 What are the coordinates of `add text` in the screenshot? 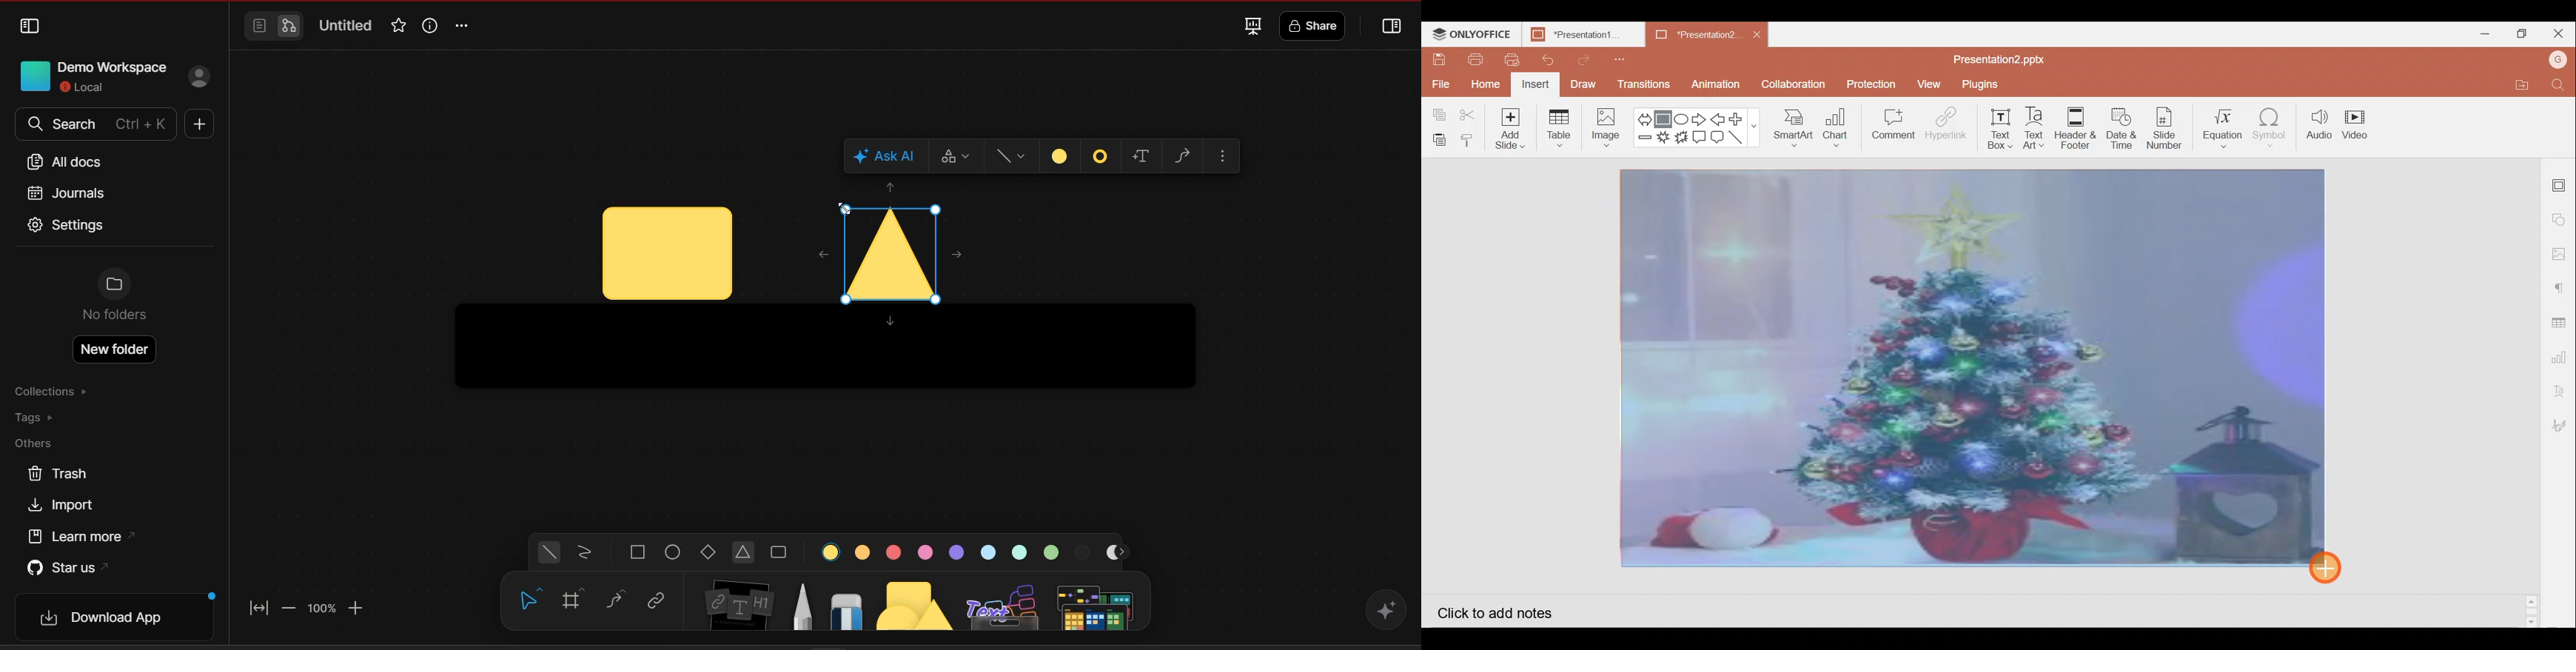 It's located at (1144, 157).